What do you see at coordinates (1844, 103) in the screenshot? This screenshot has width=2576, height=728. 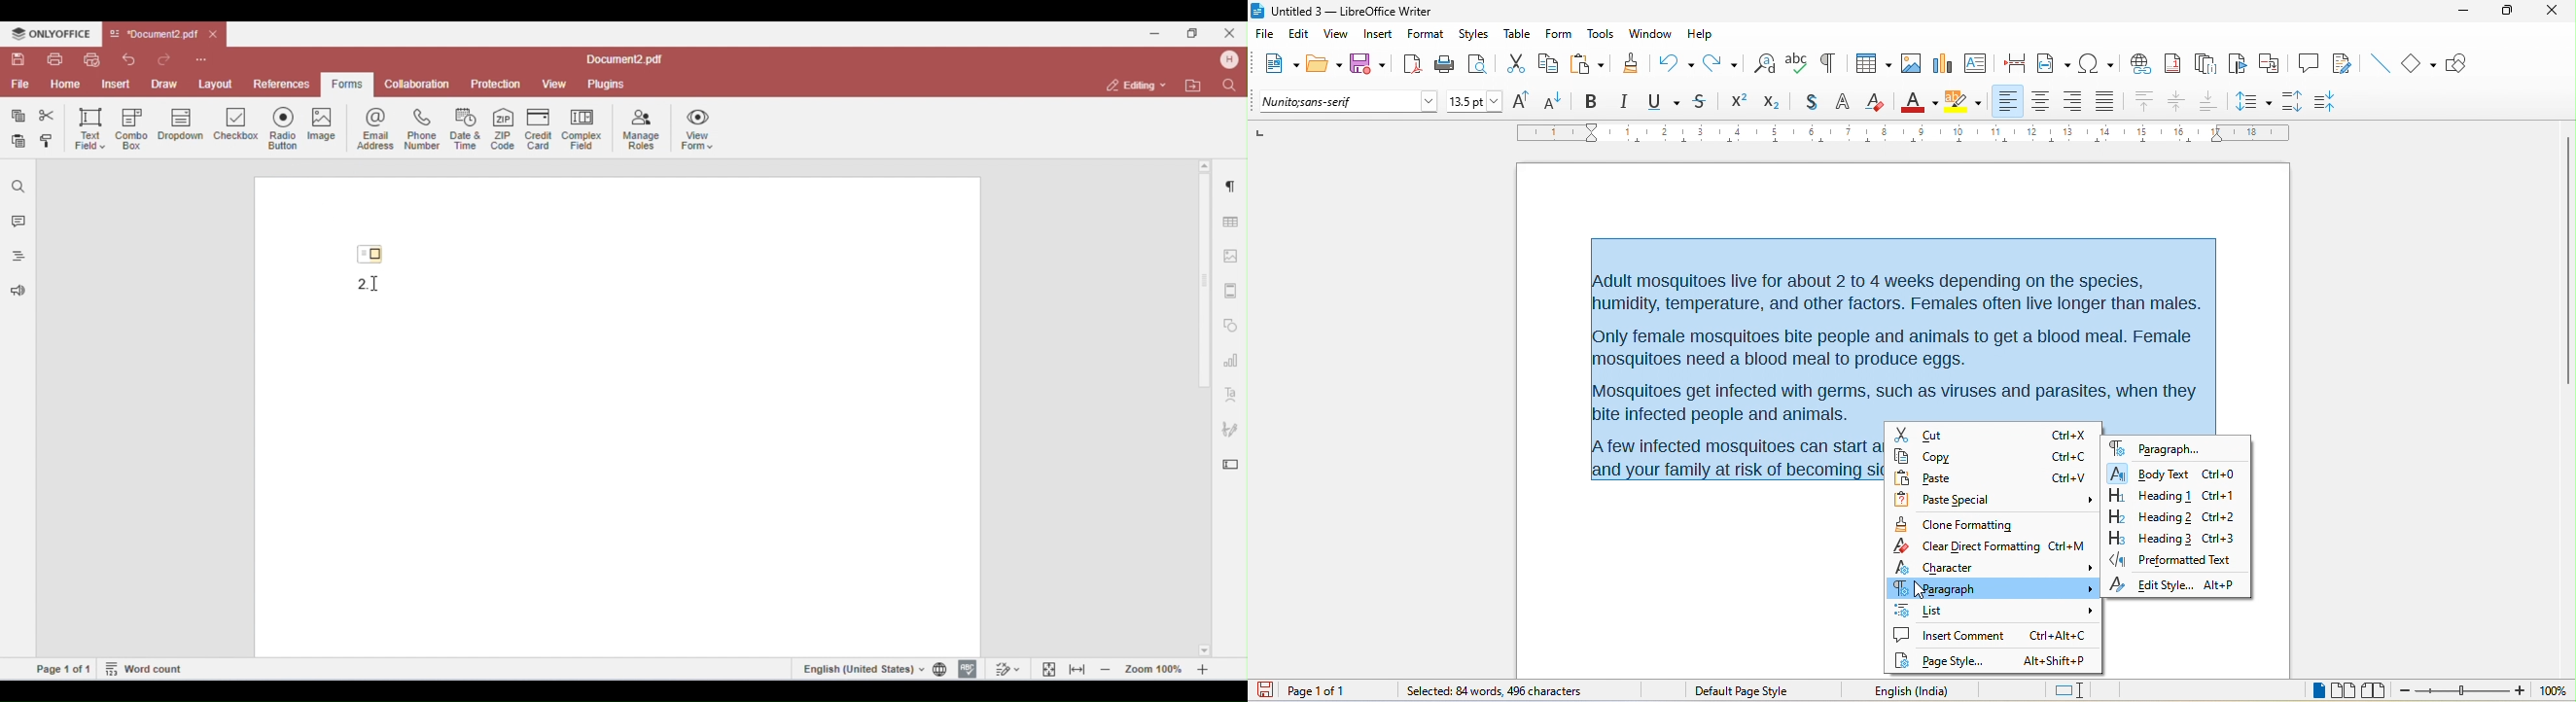 I see `outline font effect` at bounding box center [1844, 103].